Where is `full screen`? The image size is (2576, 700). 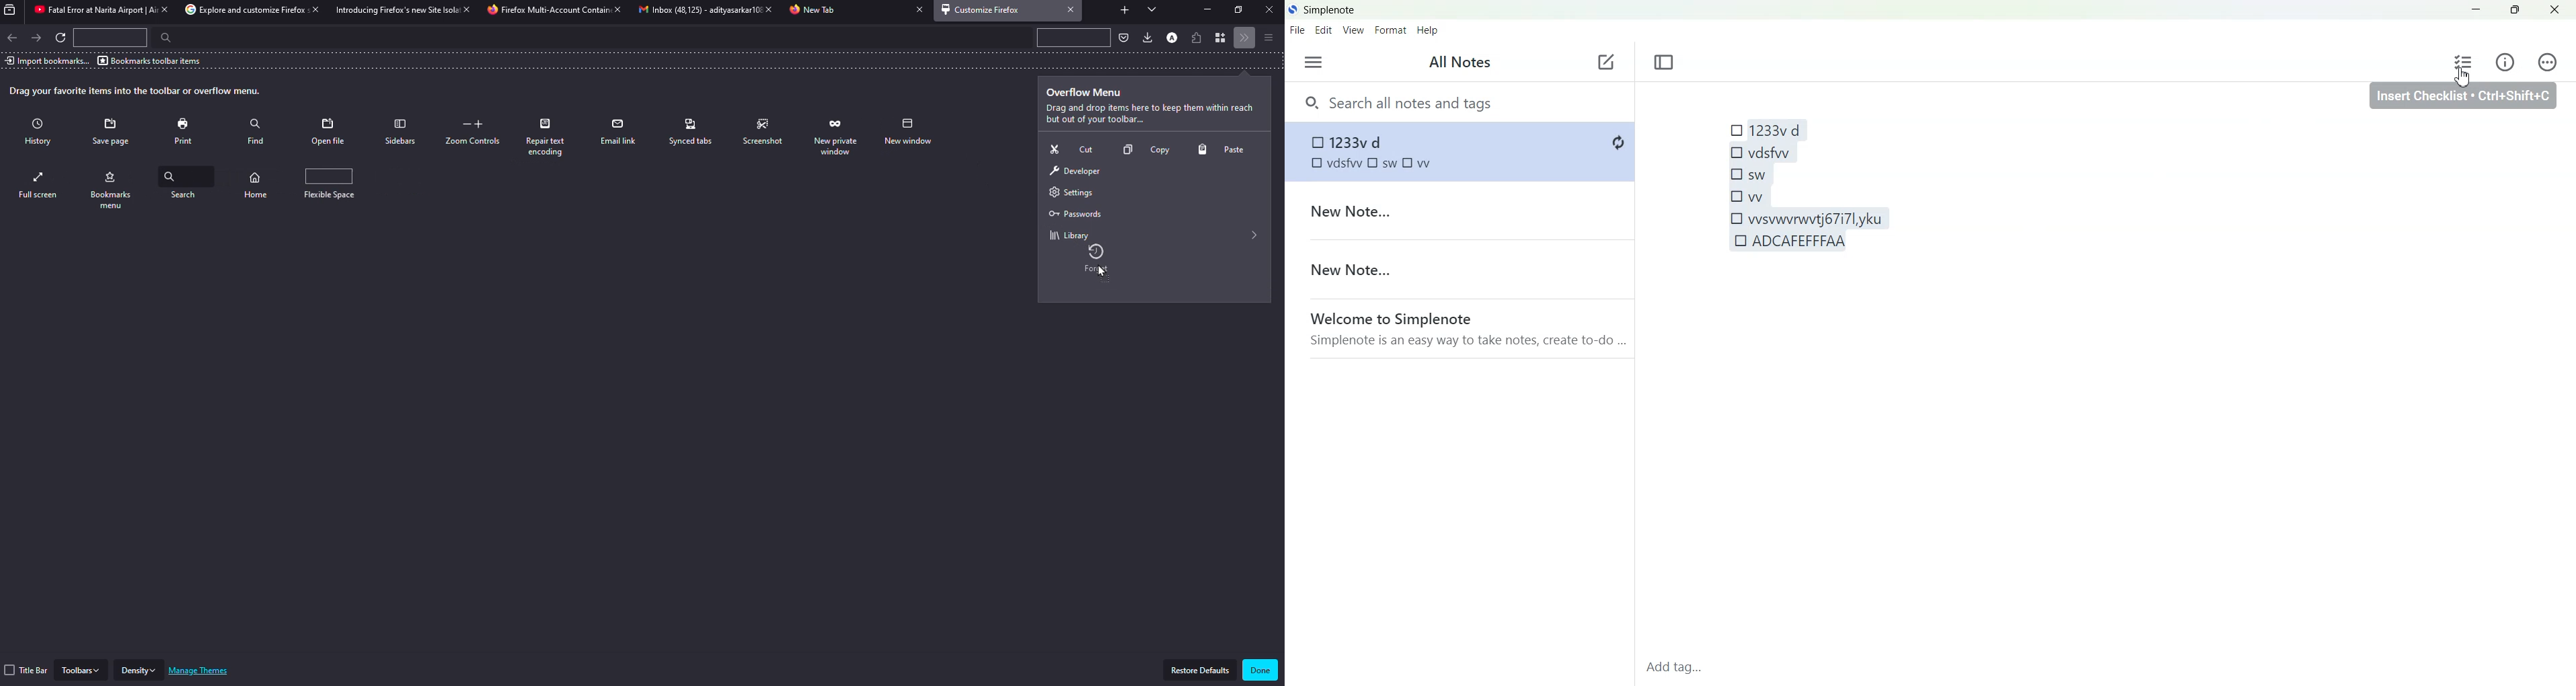 full screen is located at coordinates (115, 189).